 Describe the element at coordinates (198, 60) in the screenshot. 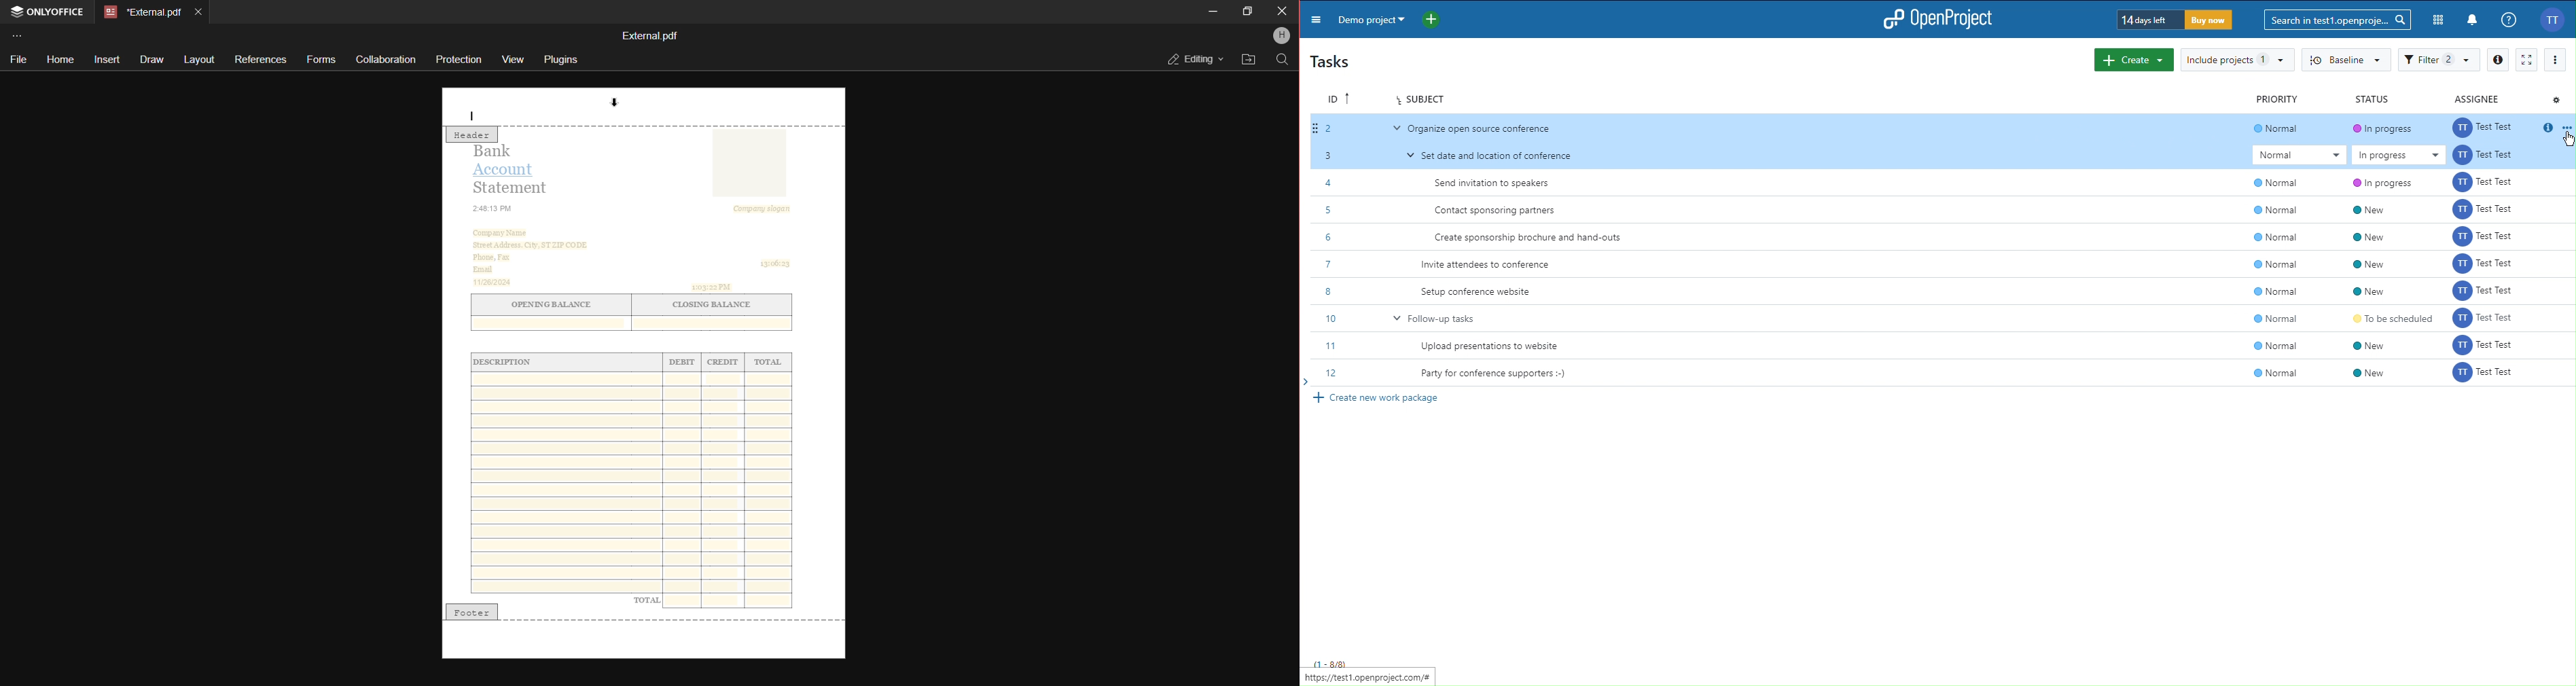

I see `layout` at that location.